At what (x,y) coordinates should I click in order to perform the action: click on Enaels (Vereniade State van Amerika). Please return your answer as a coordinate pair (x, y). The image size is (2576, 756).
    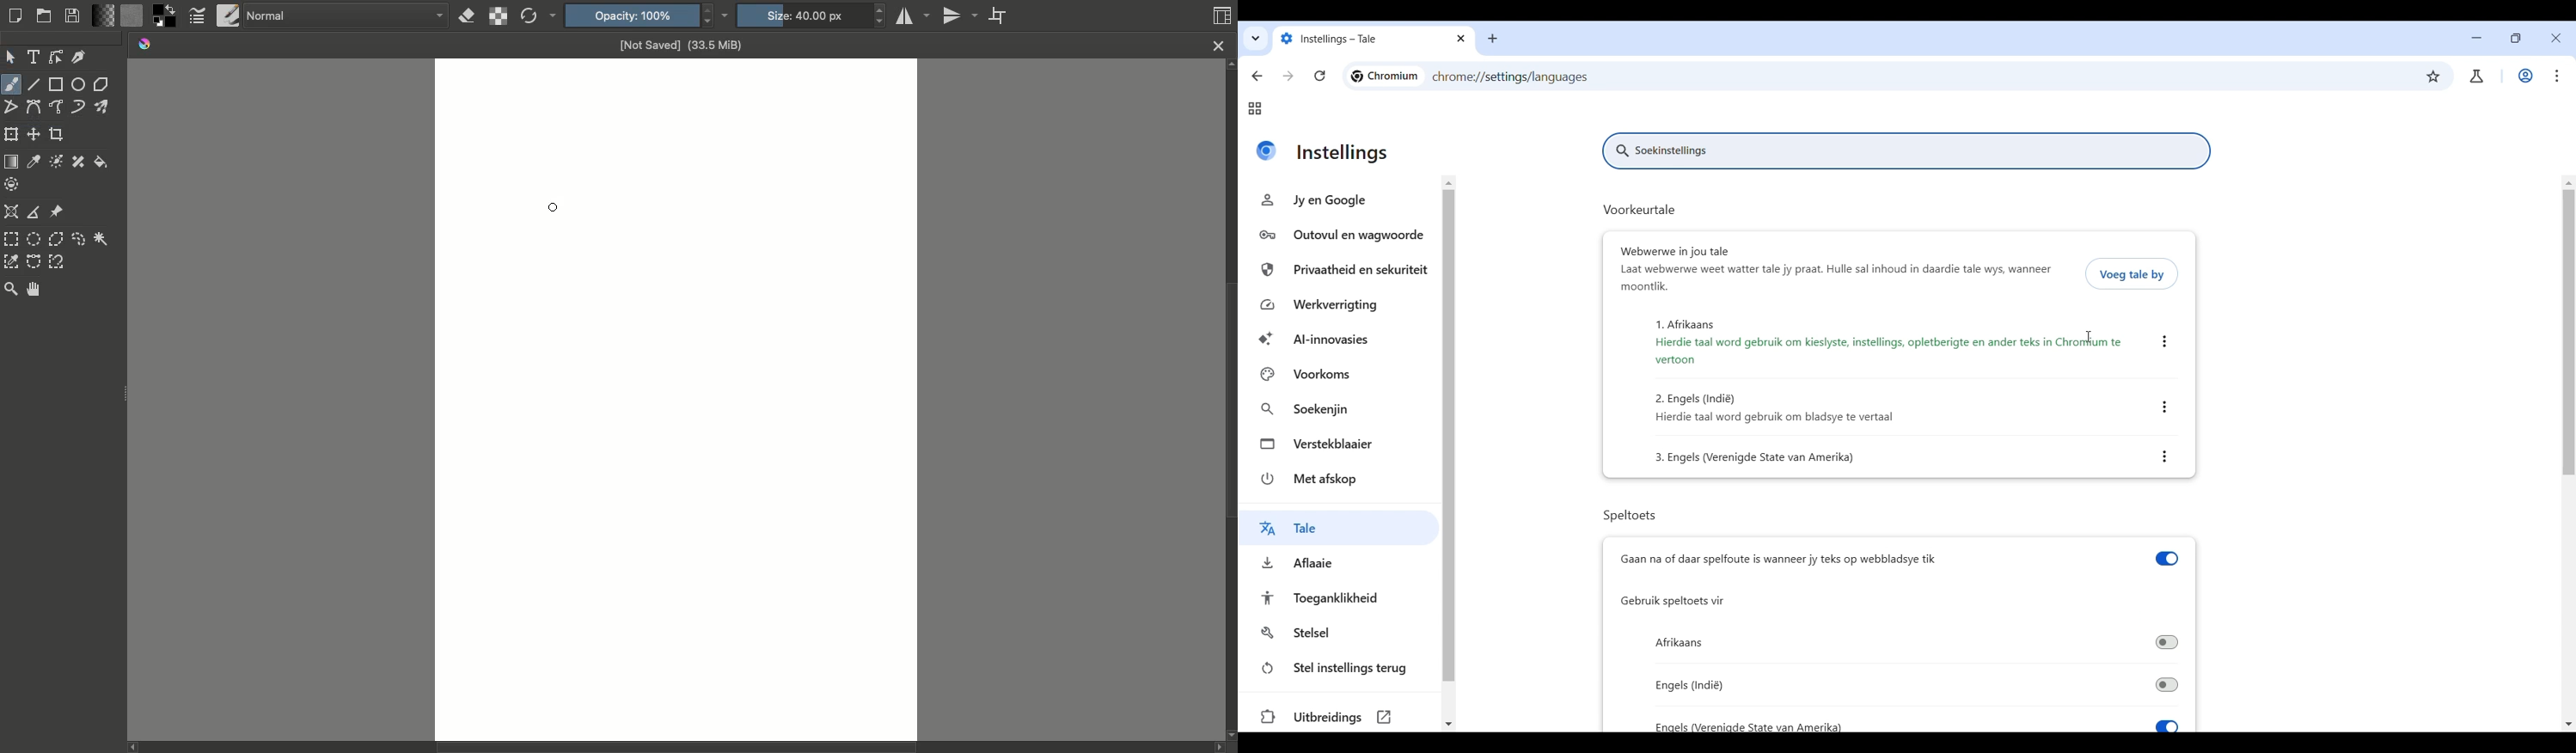
    Looking at the image, I should click on (1758, 724).